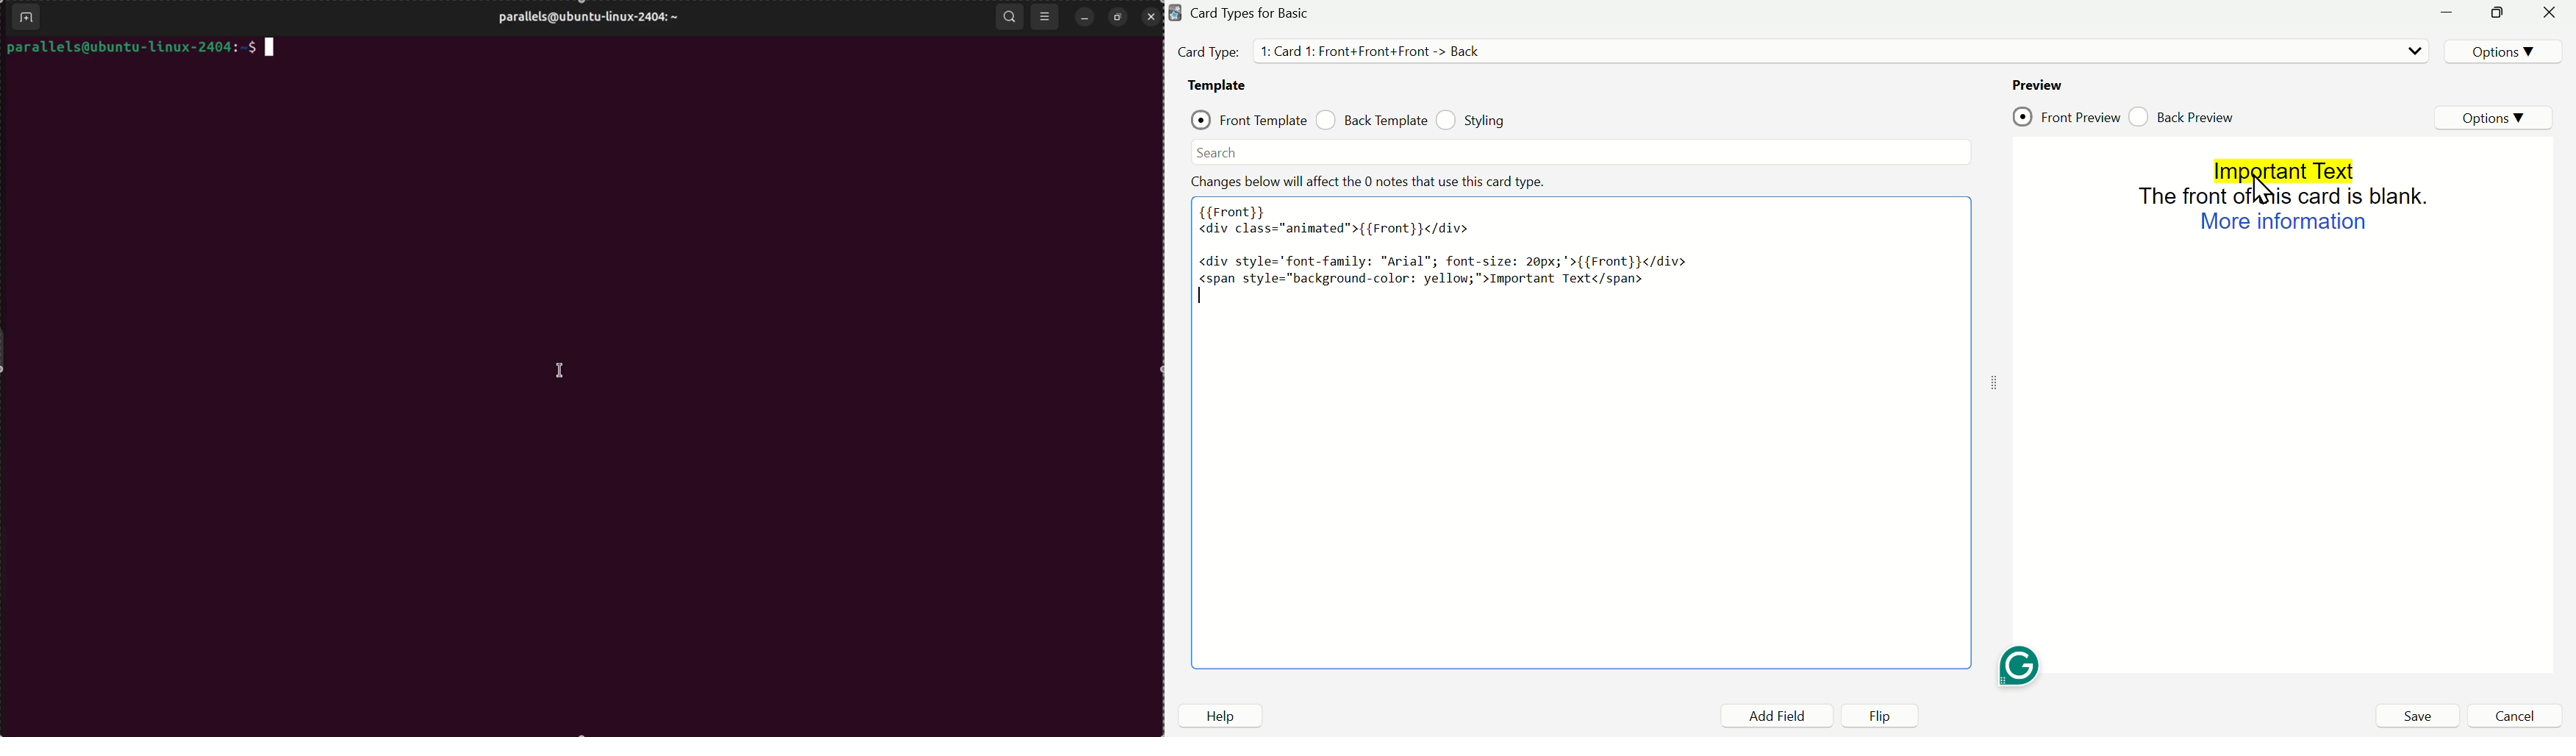 This screenshot has width=2576, height=756. Describe the element at coordinates (2283, 226) in the screenshot. I see `More Information` at that location.